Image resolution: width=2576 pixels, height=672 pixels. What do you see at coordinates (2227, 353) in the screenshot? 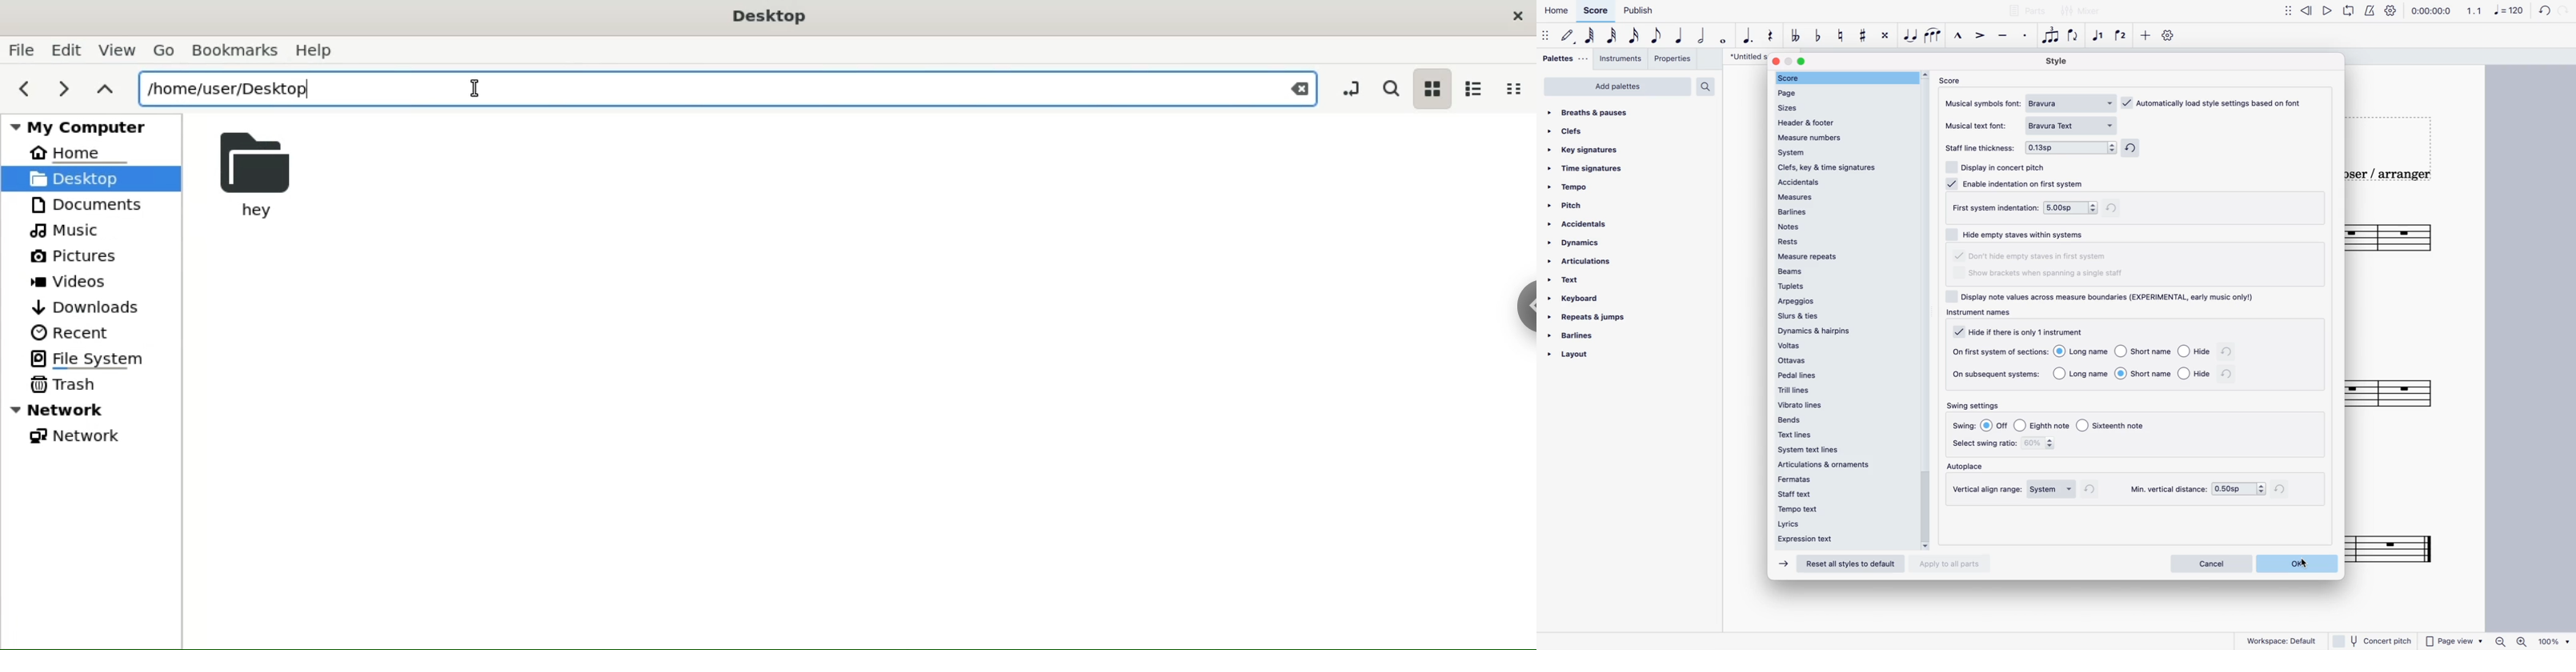
I see `refresh` at bounding box center [2227, 353].